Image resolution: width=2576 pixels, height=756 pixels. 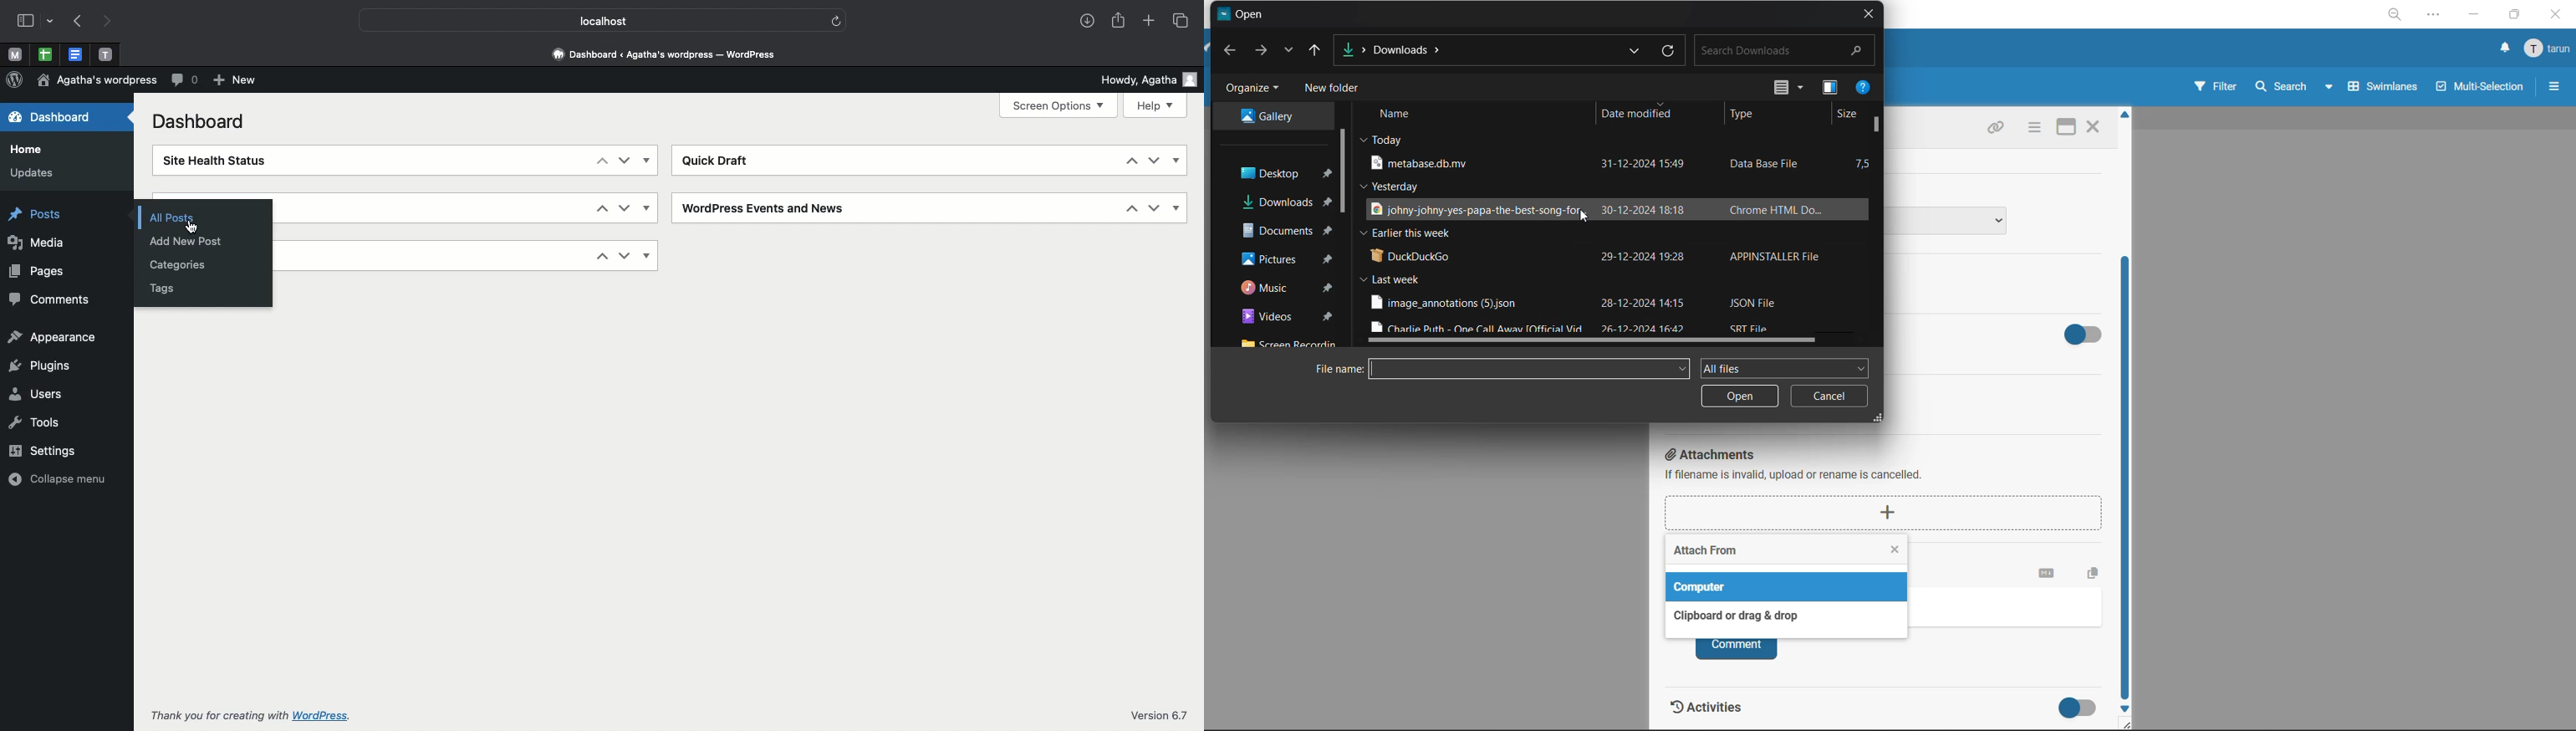 I want to click on Plugins, so click(x=40, y=362).